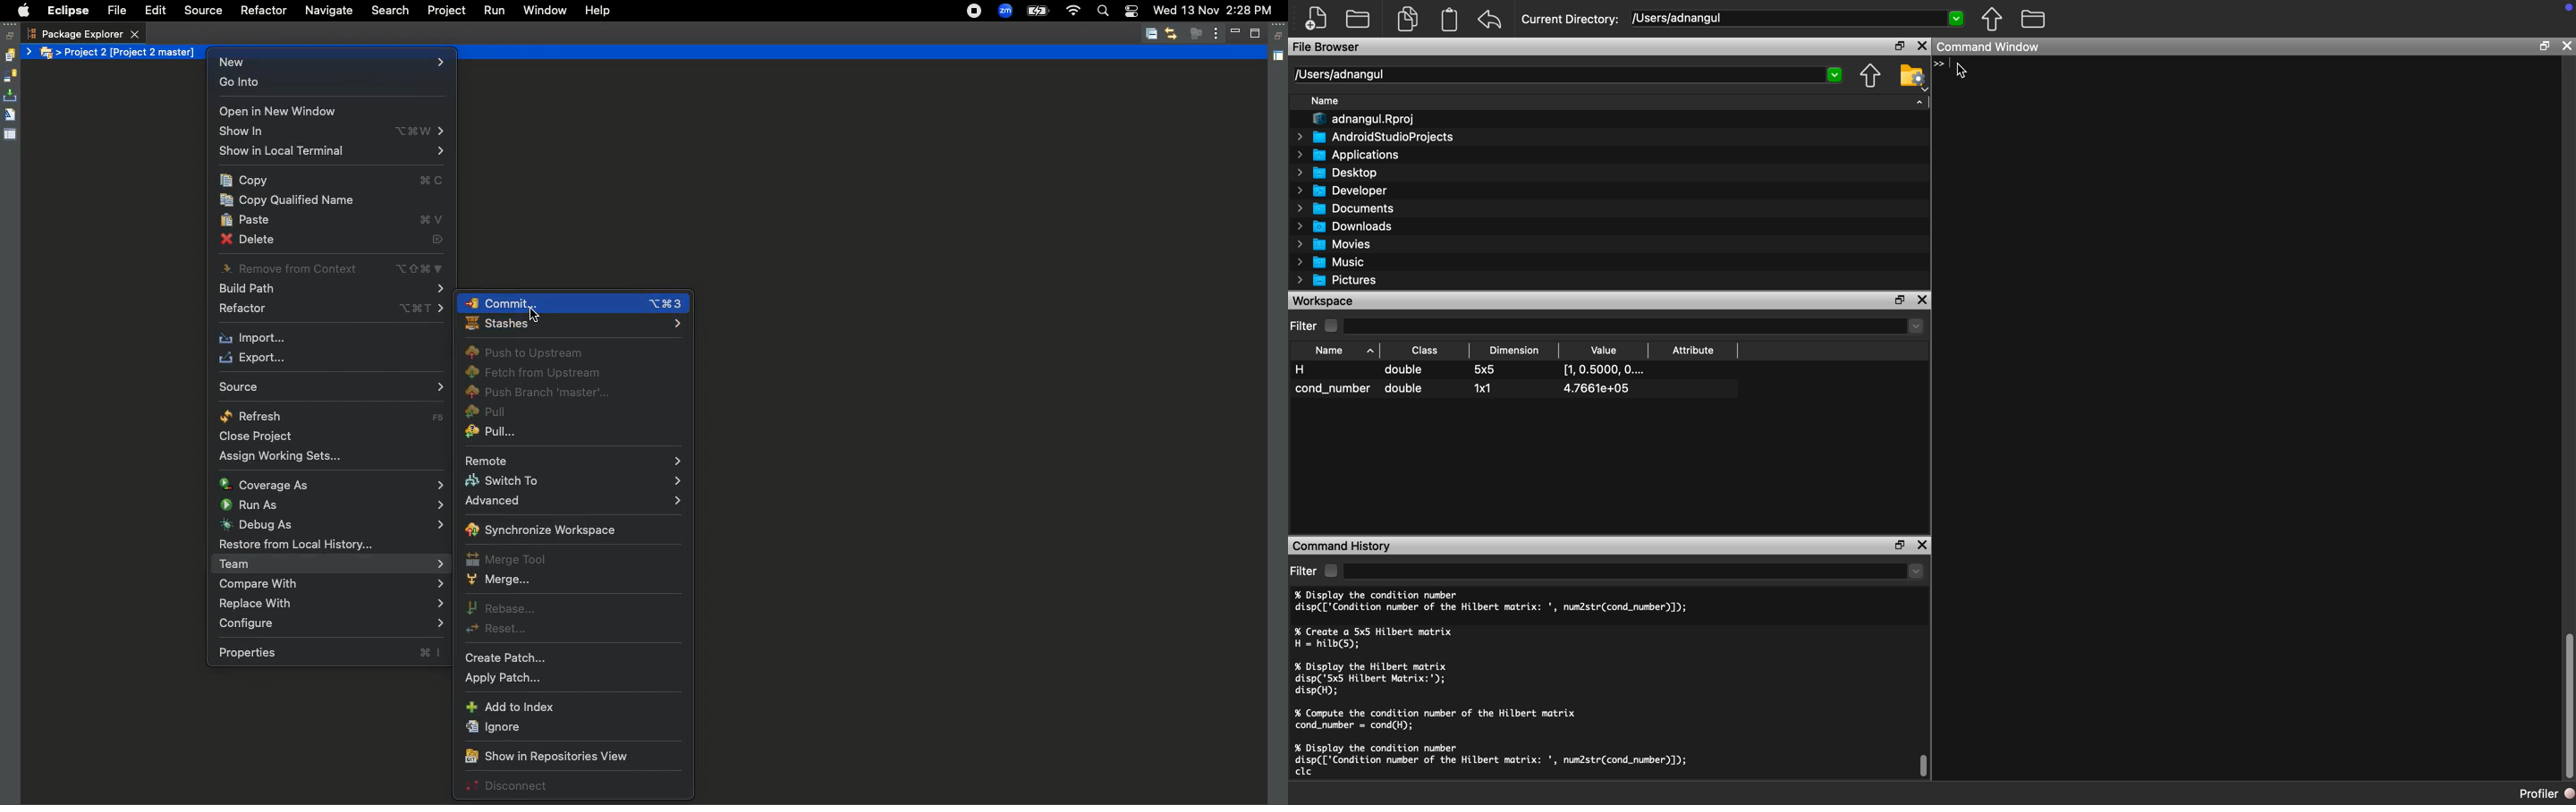  Describe the element at coordinates (2568, 706) in the screenshot. I see `Scroll` at that location.